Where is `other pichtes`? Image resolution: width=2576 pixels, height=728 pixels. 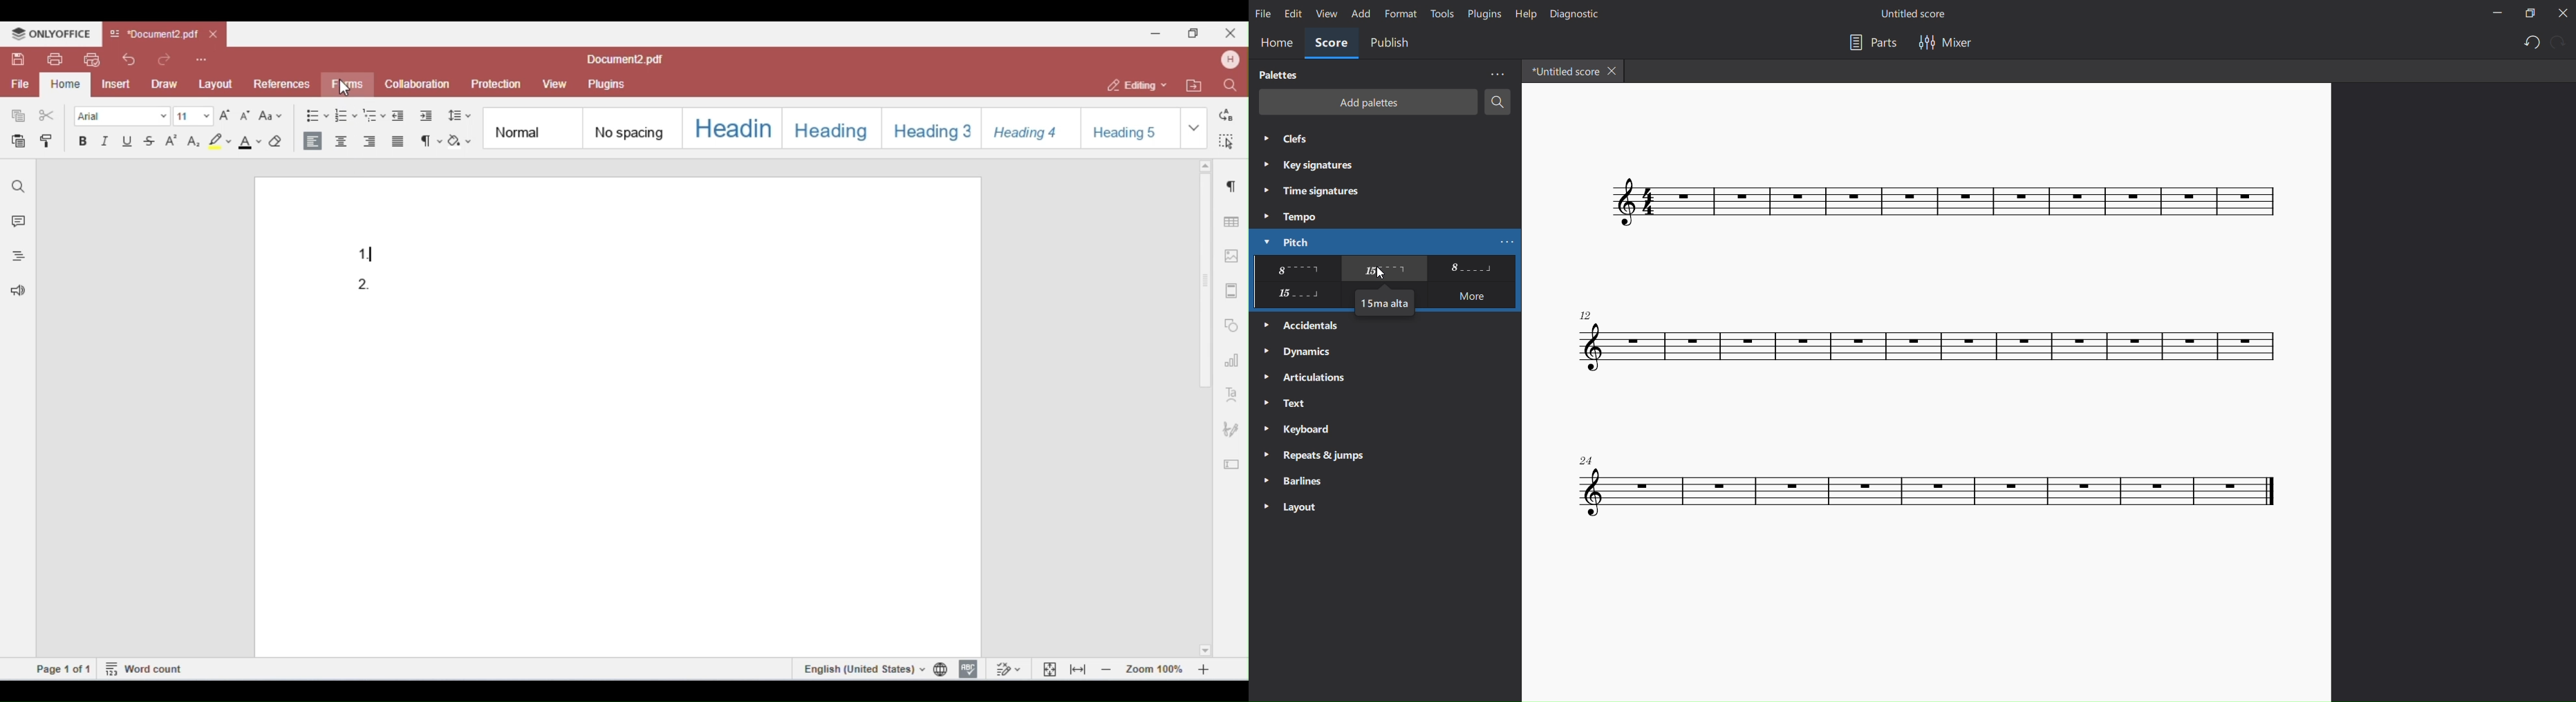 other pichtes is located at coordinates (1384, 269).